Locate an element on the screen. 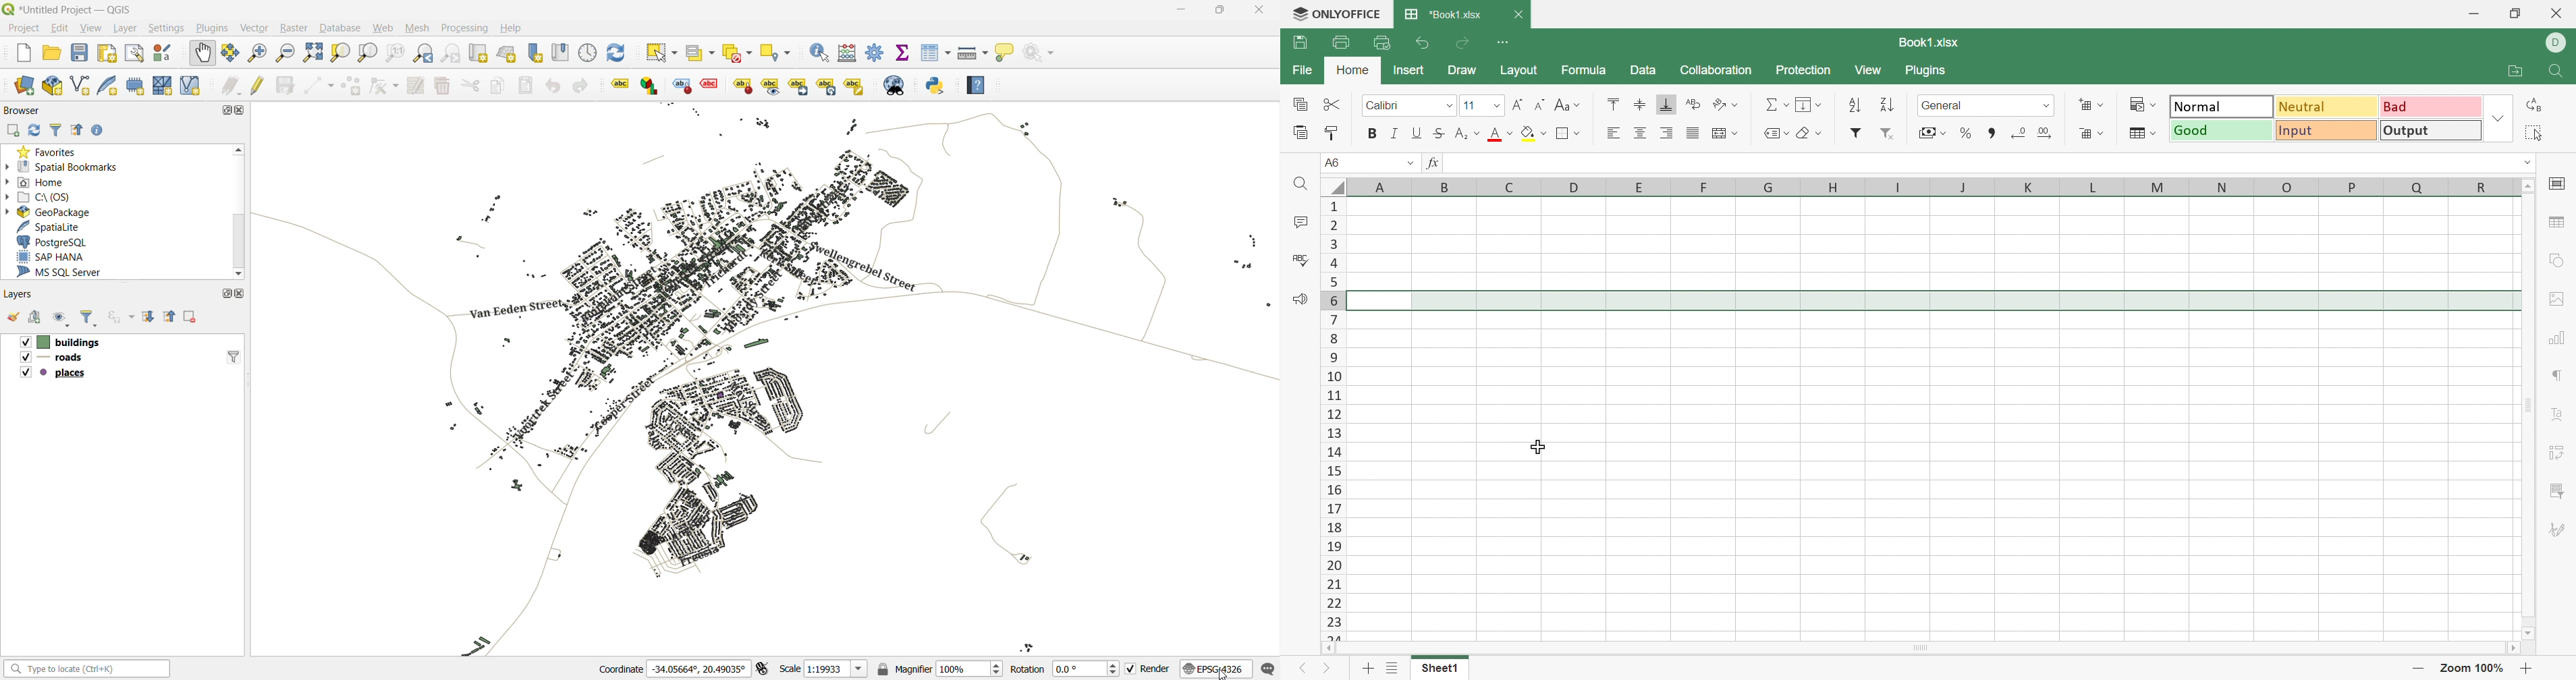  Merge and center is located at coordinates (1724, 134).